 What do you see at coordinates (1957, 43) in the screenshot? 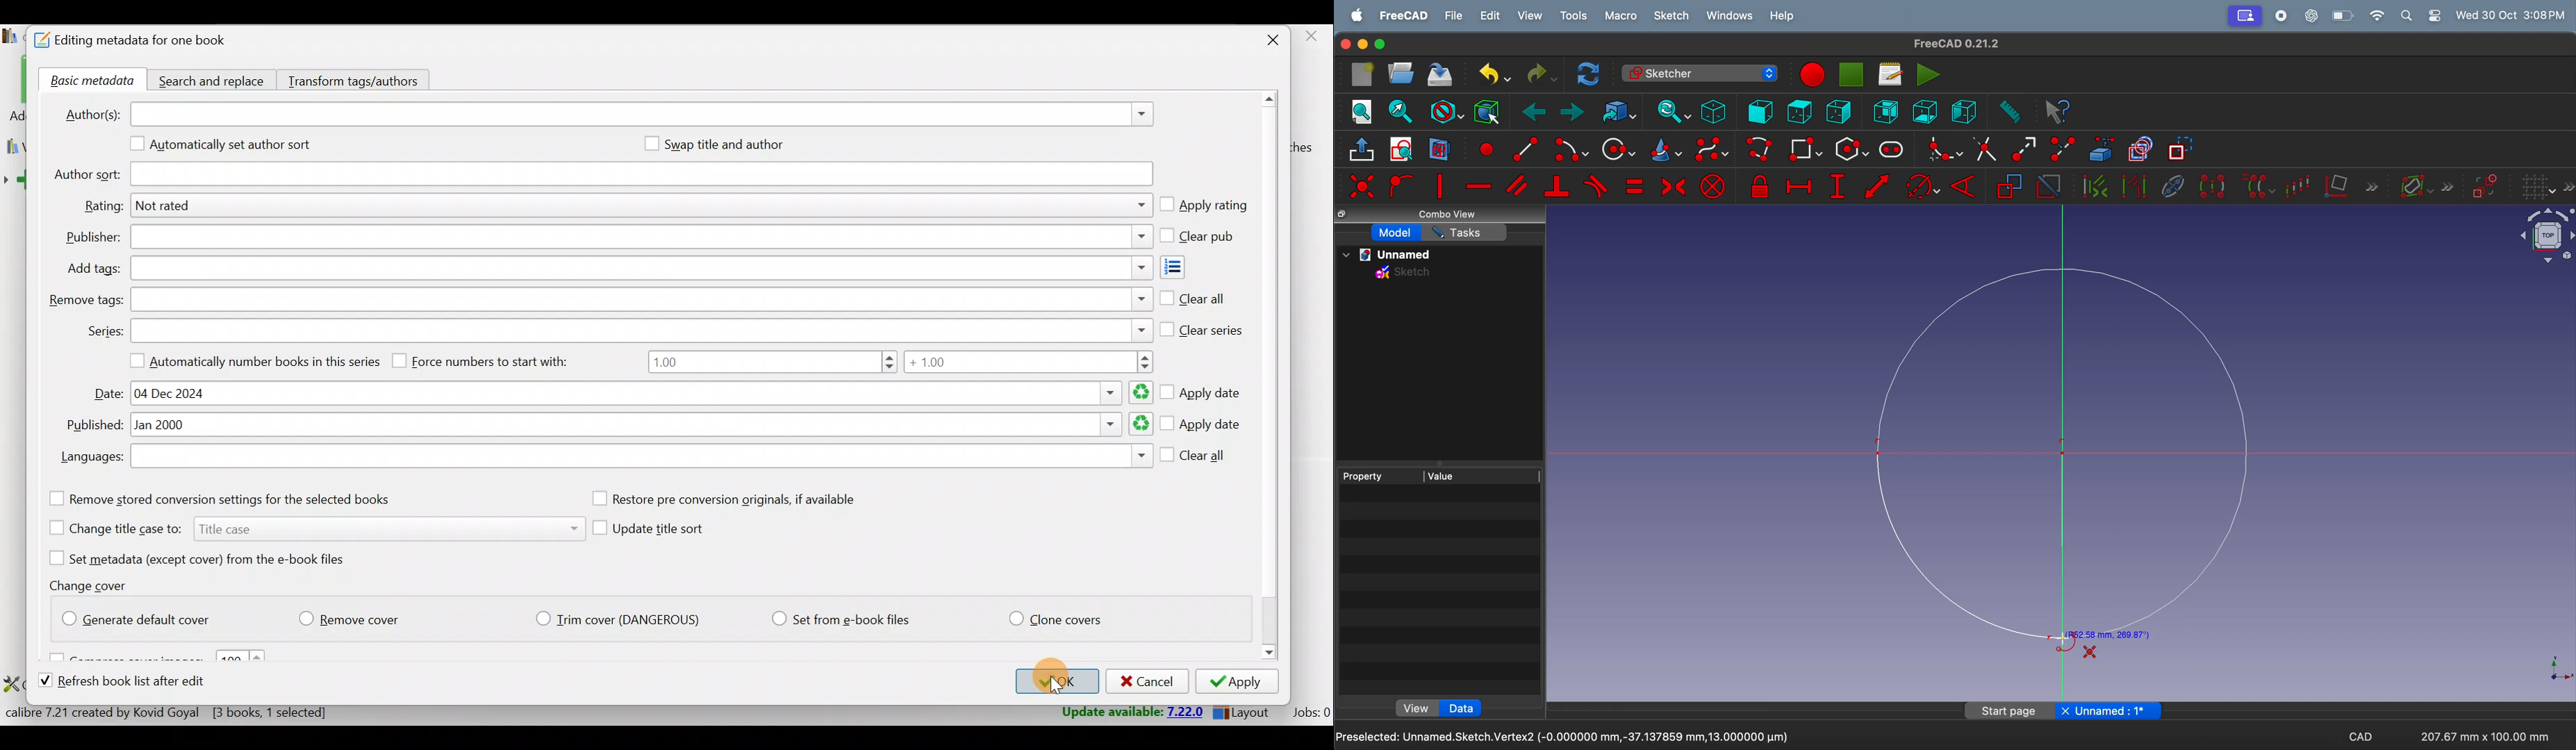
I see `FreeCAD 0.21.2` at bounding box center [1957, 43].